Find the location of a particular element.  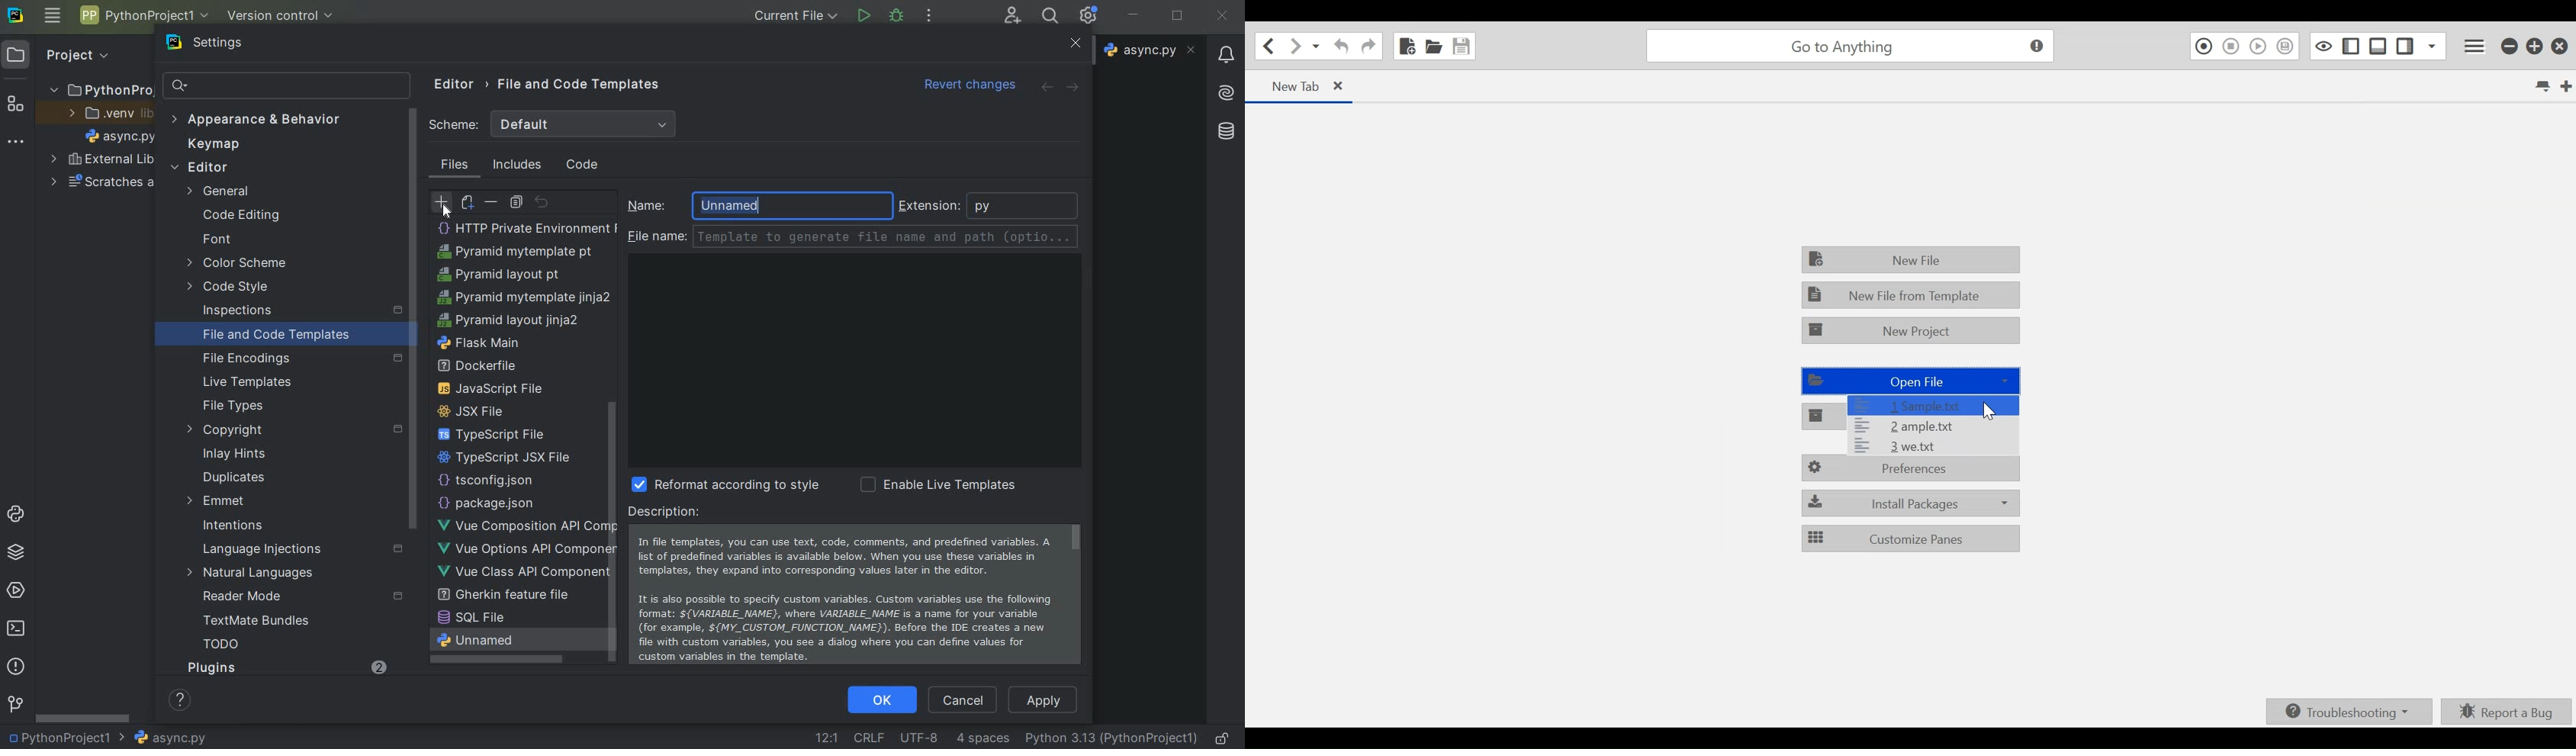

line separator is located at coordinates (870, 737).